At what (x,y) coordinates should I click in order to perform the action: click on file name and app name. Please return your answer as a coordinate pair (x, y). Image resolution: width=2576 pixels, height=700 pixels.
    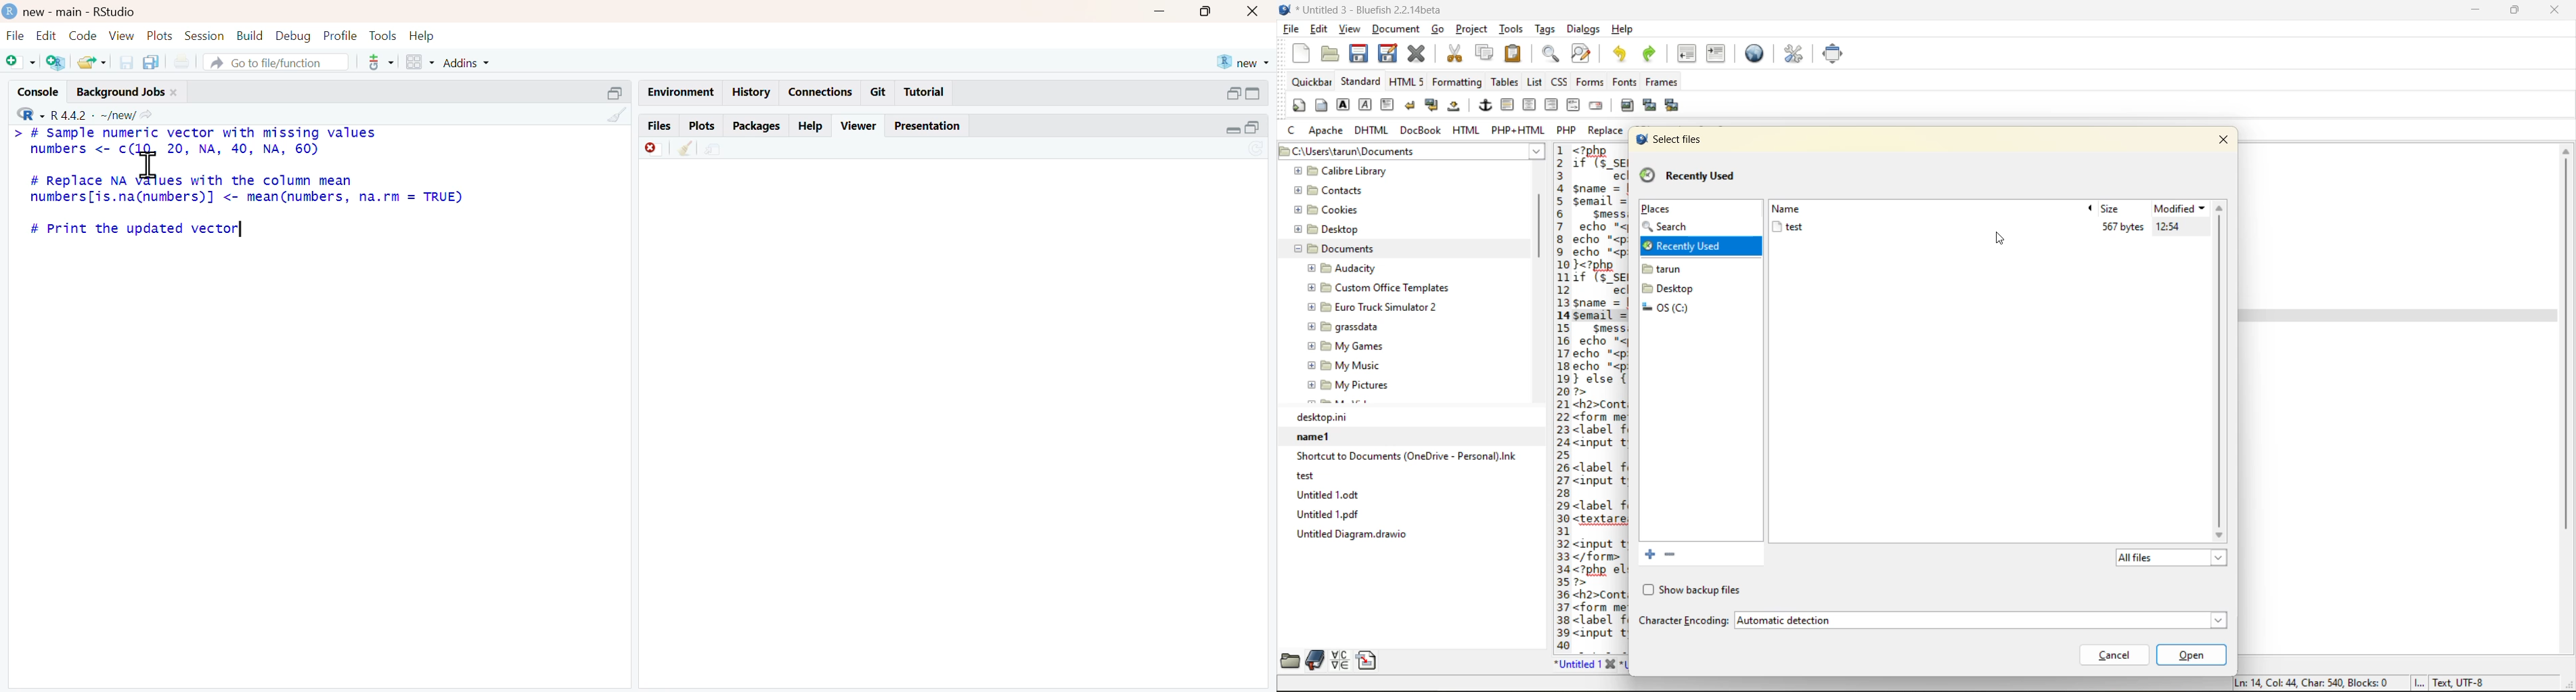
    Looking at the image, I should click on (1365, 10).